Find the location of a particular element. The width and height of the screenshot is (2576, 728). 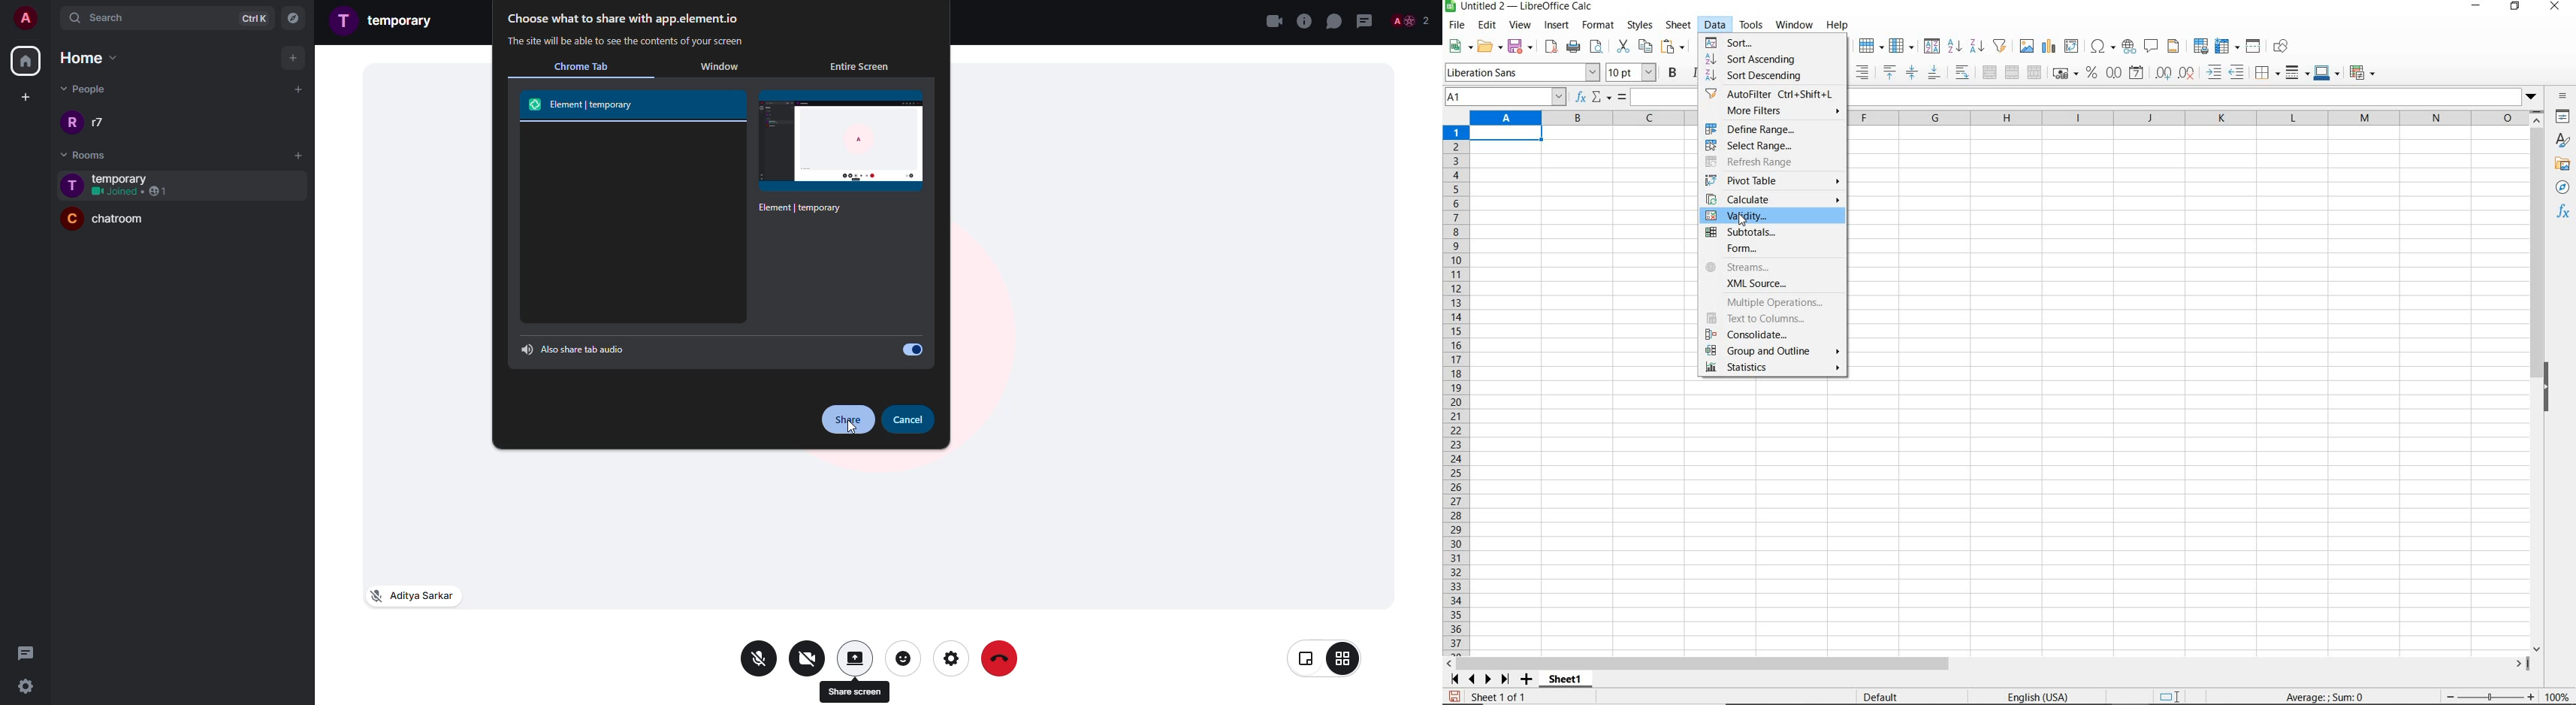

sort ascending is located at coordinates (1755, 60).